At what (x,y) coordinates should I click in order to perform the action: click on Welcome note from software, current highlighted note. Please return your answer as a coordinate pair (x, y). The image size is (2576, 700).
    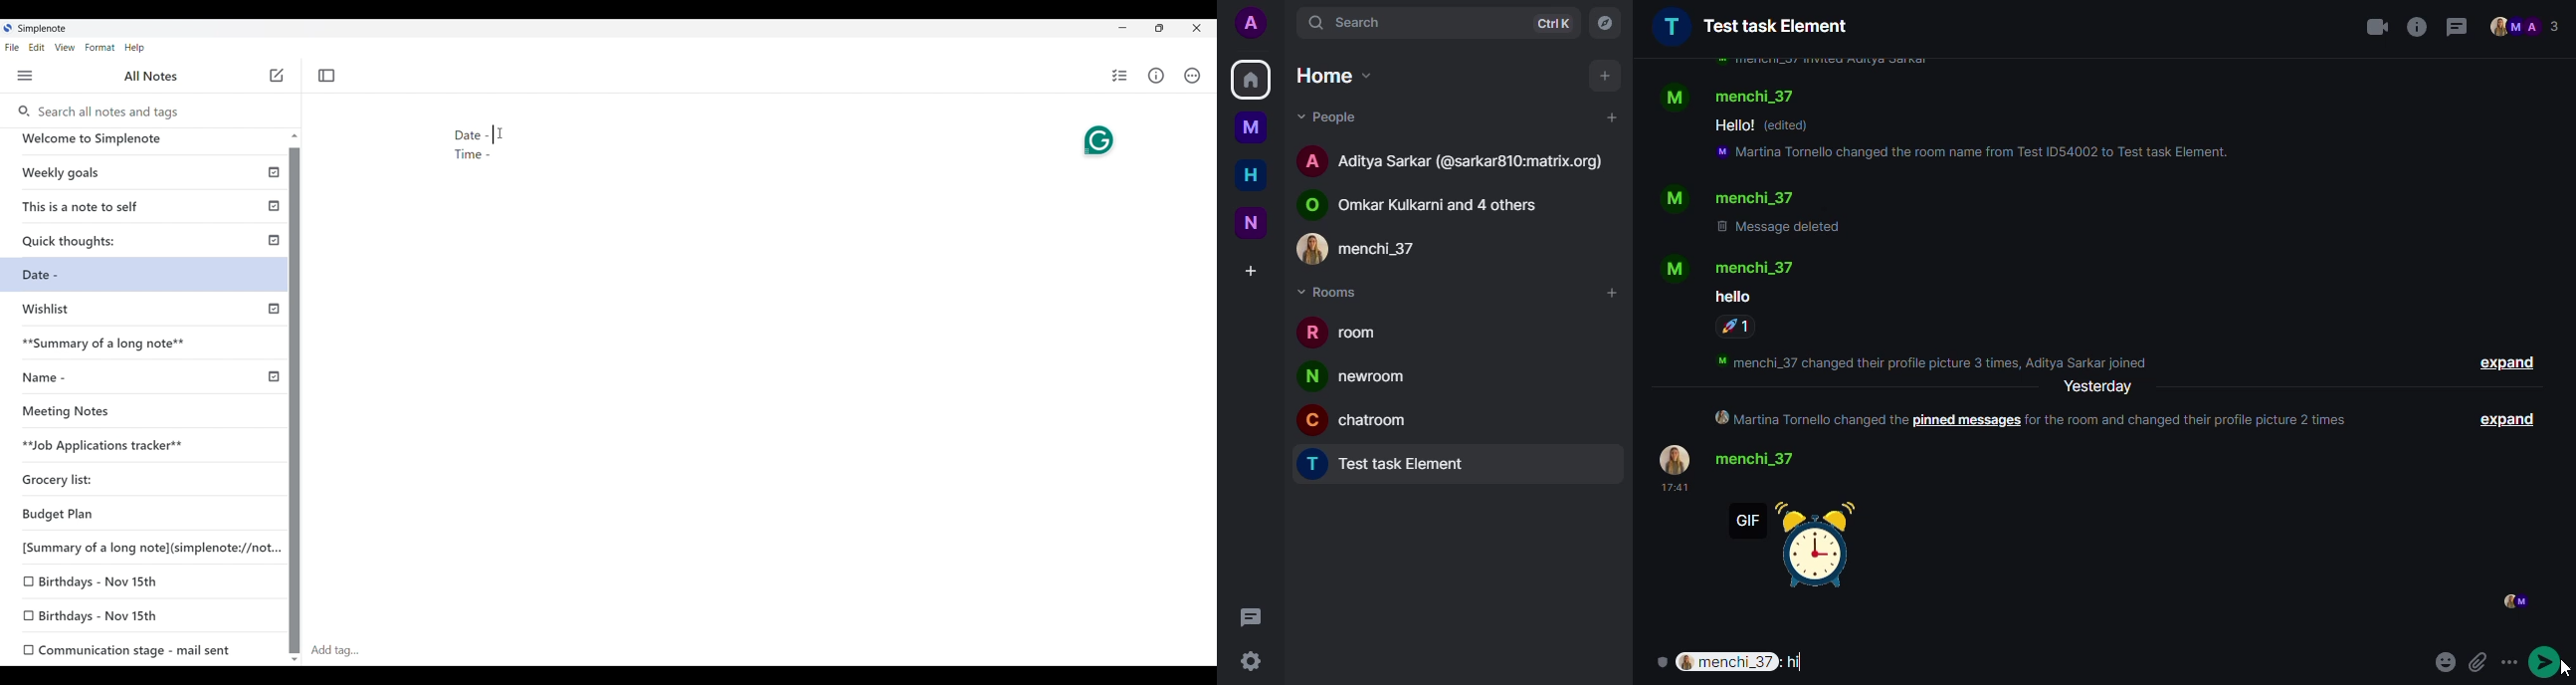
    Looking at the image, I should click on (145, 144).